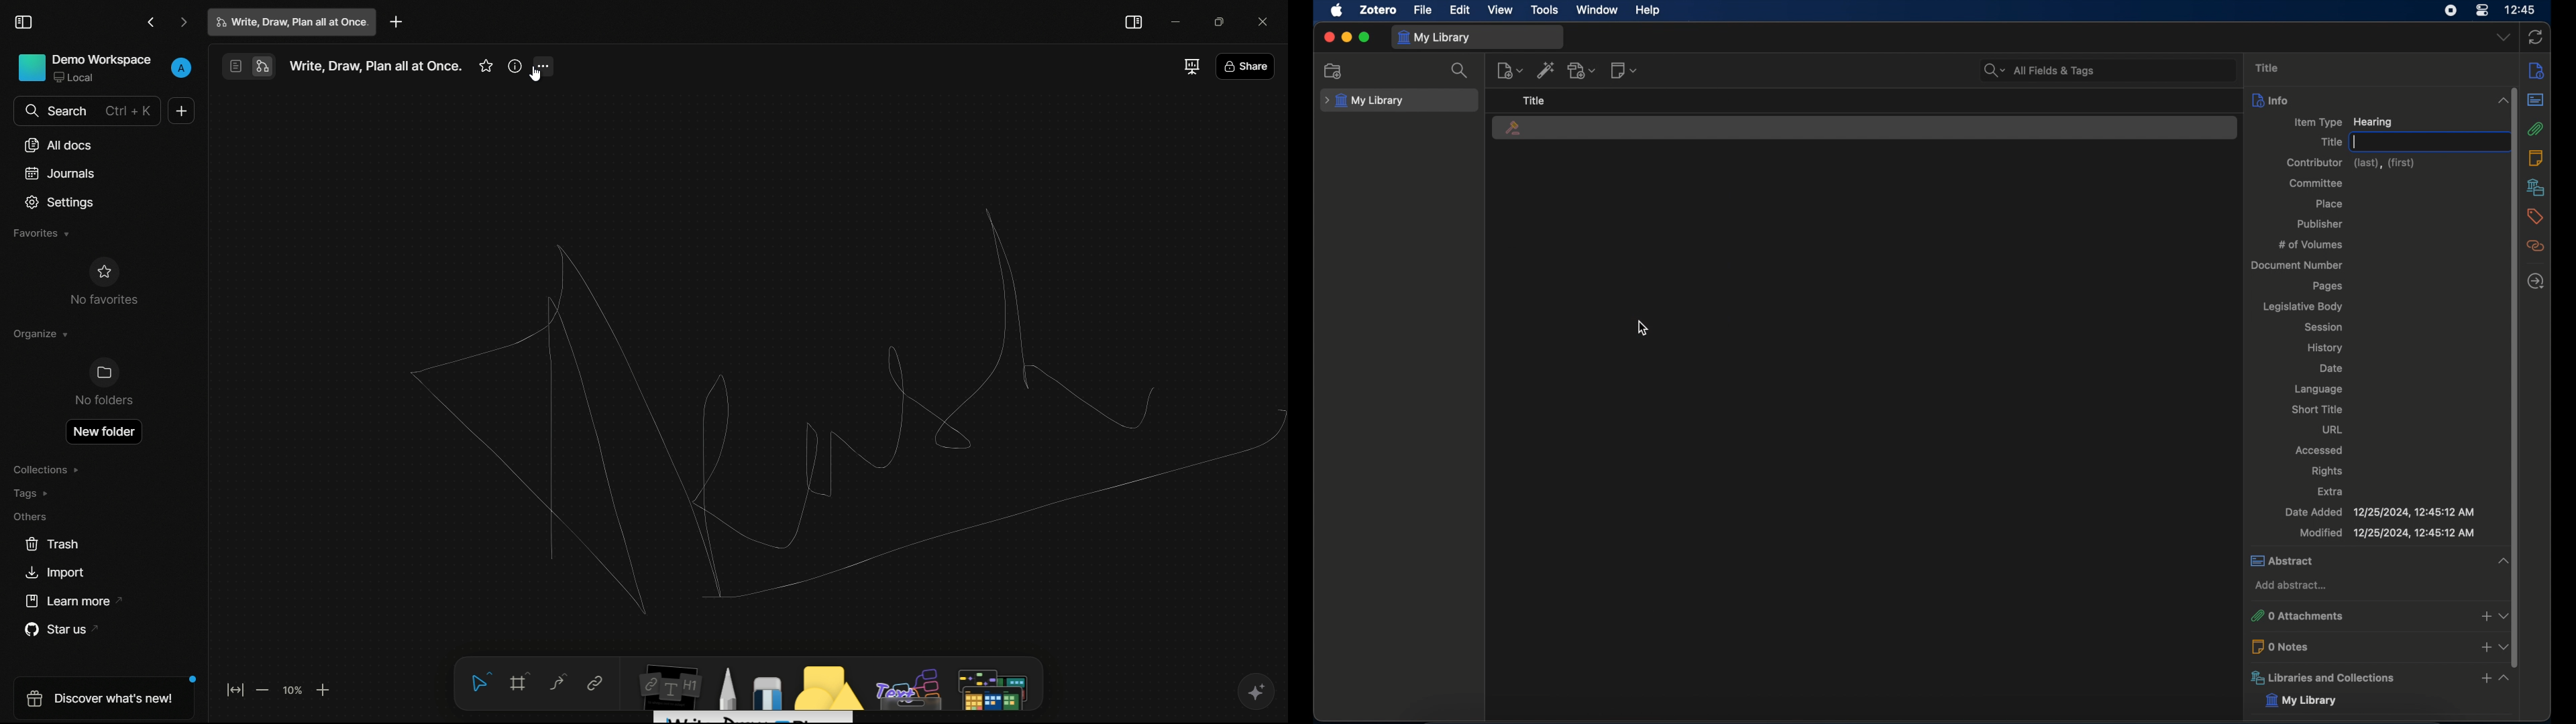 This screenshot has height=728, width=2576. Describe the element at coordinates (2536, 187) in the screenshot. I see `libraries` at that location.